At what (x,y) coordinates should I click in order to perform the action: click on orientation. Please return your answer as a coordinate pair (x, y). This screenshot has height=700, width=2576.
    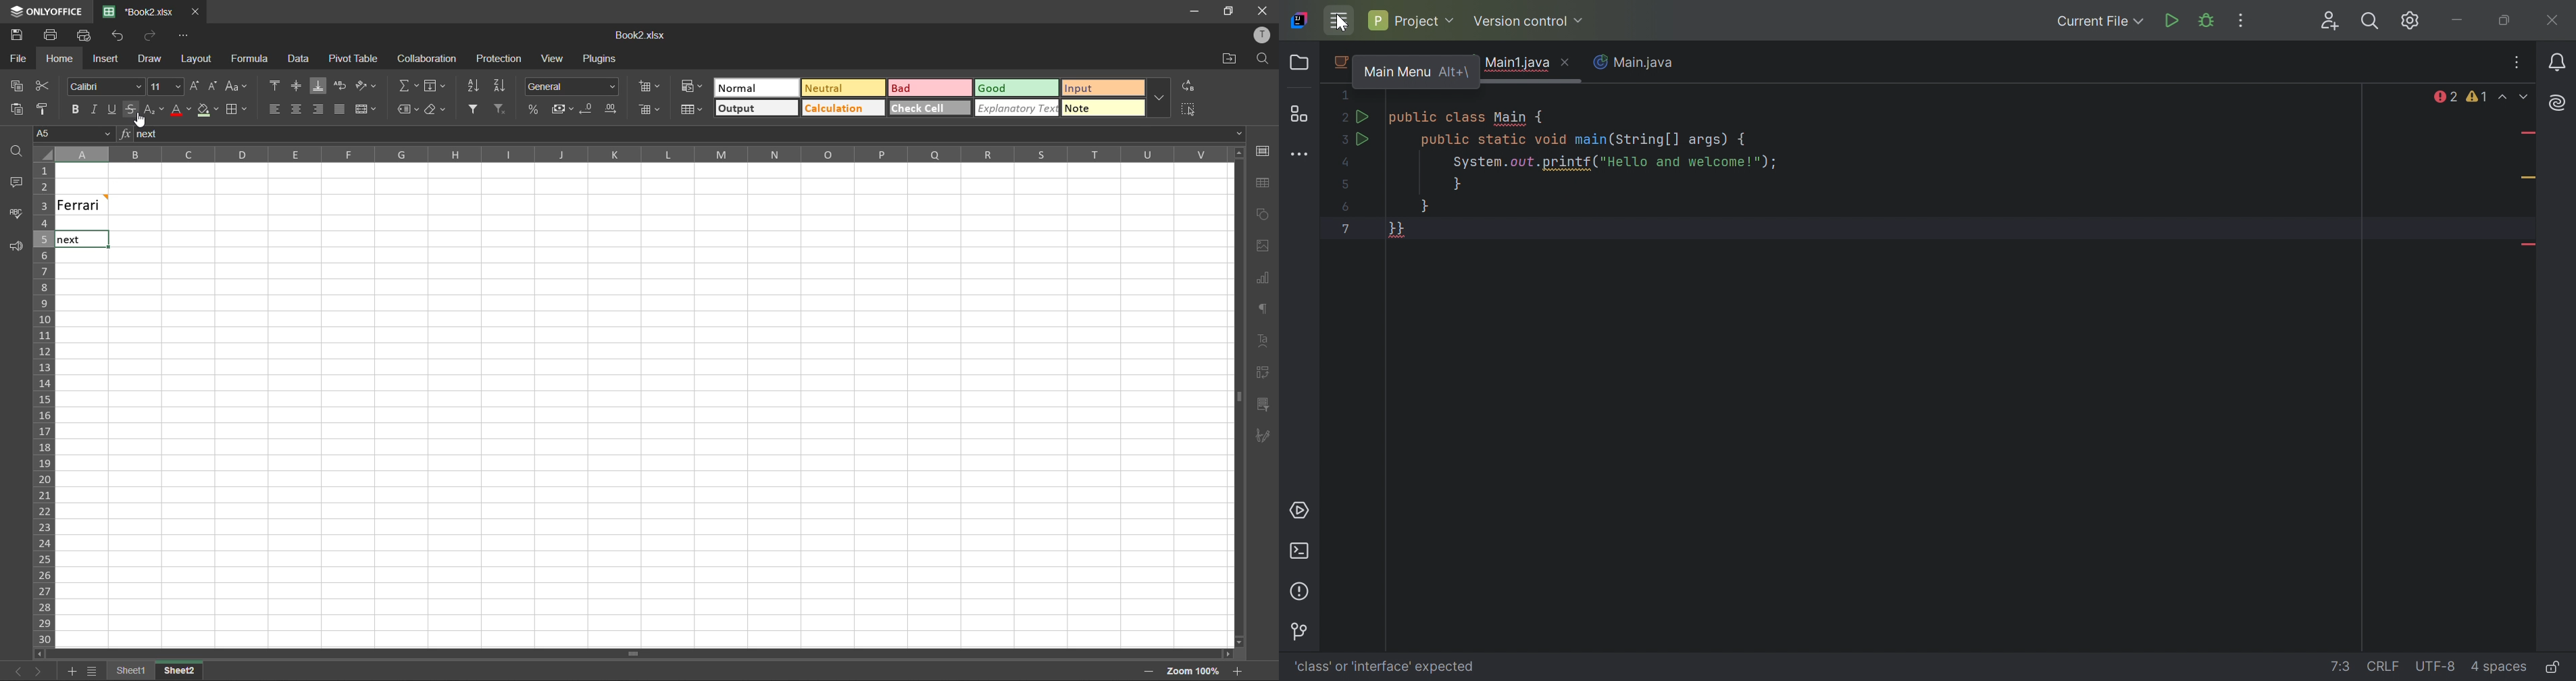
    Looking at the image, I should click on (368, 85).